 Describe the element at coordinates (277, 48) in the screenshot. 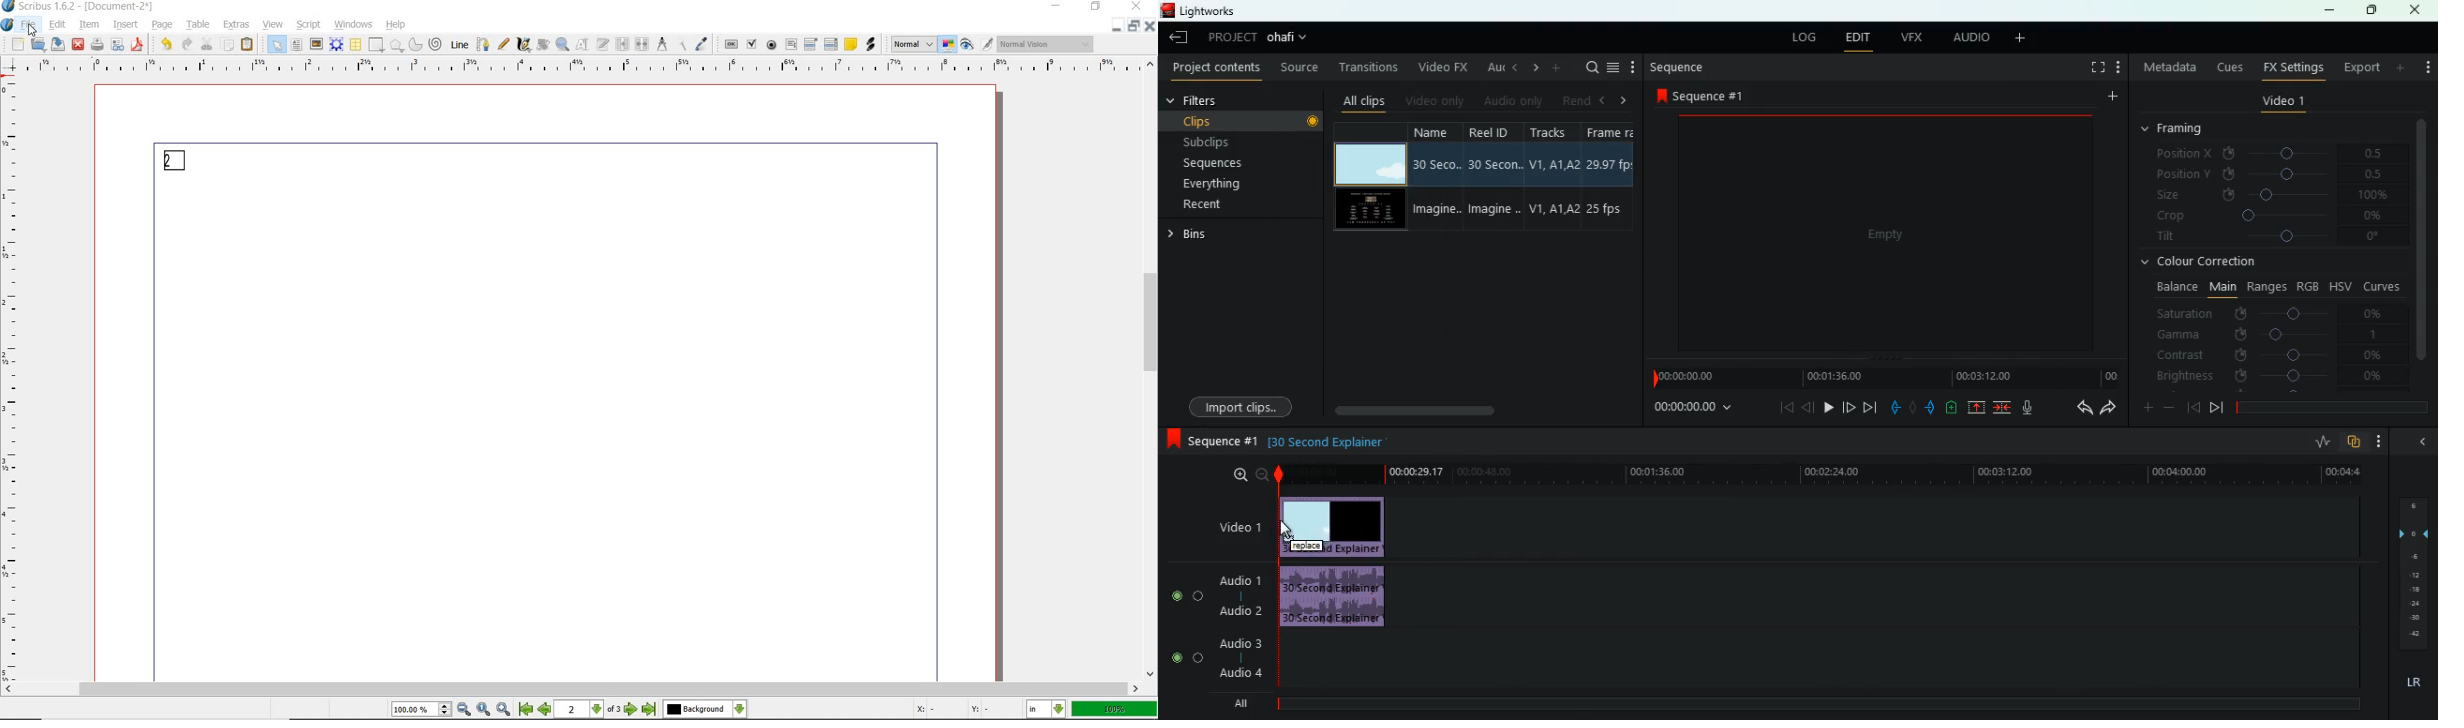

I see `select` at that location.